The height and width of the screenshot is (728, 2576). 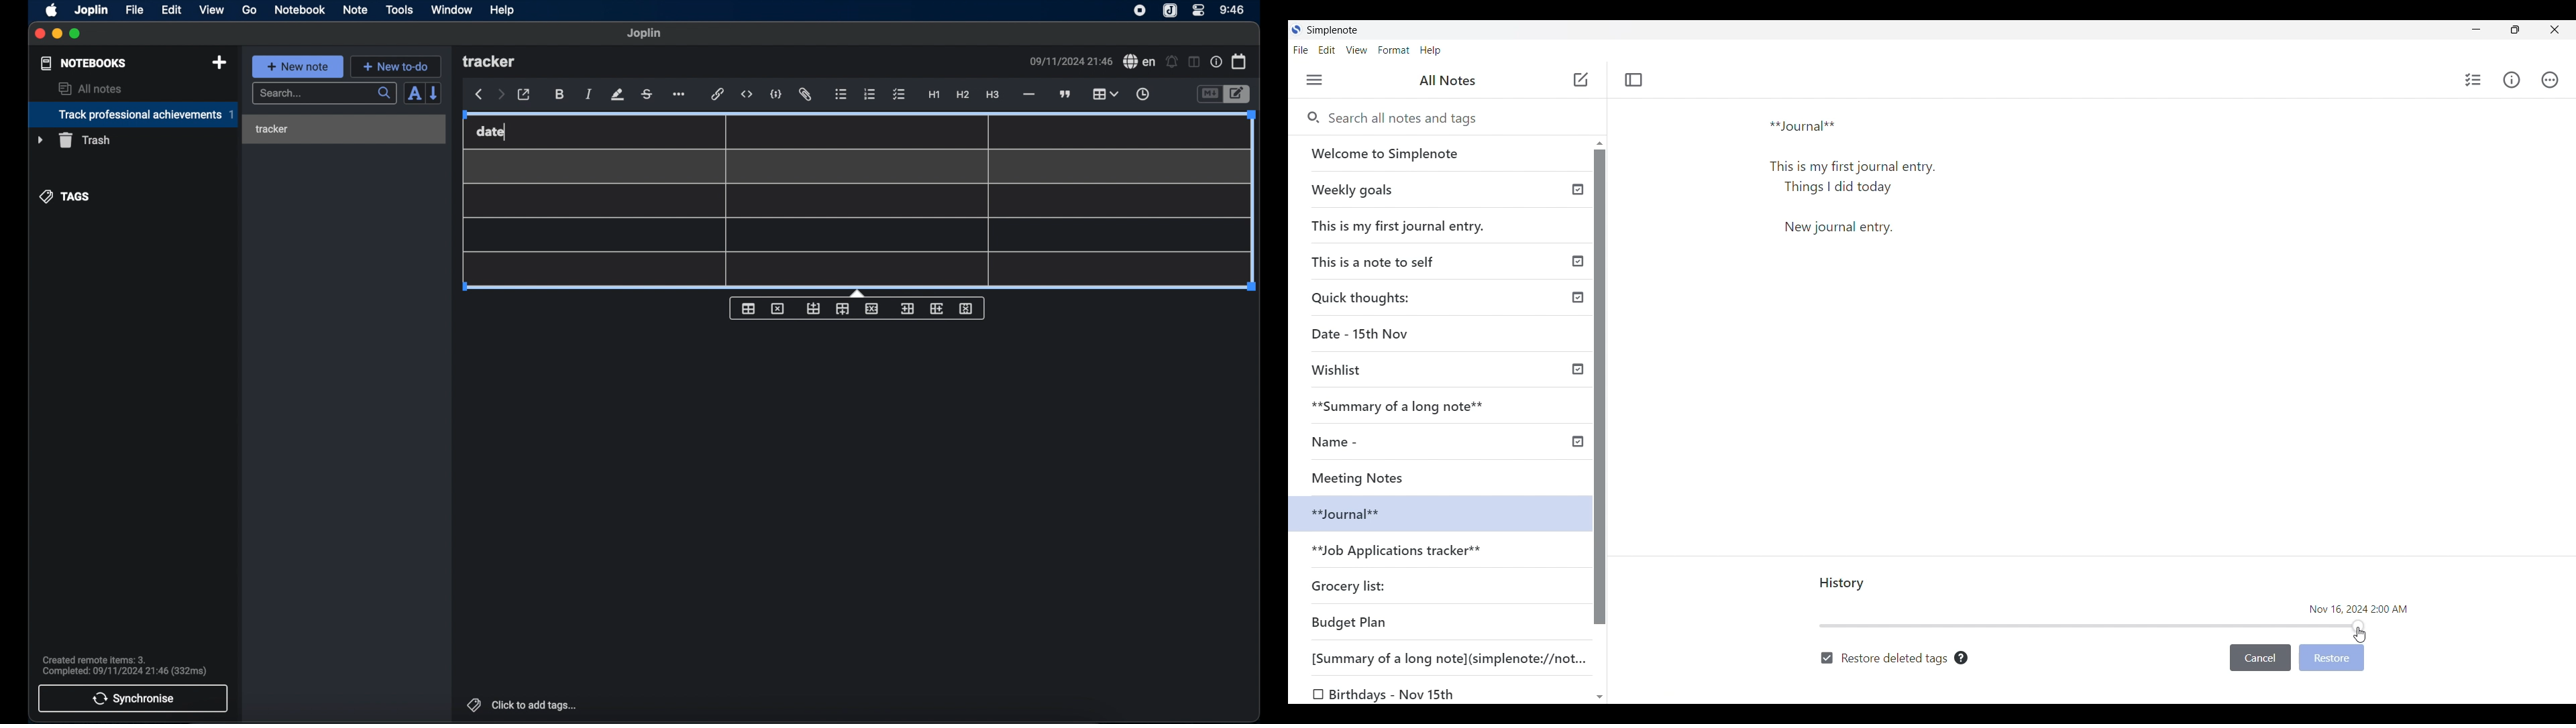 I want to click on Grocery list:, so click(x=1351, y=585).